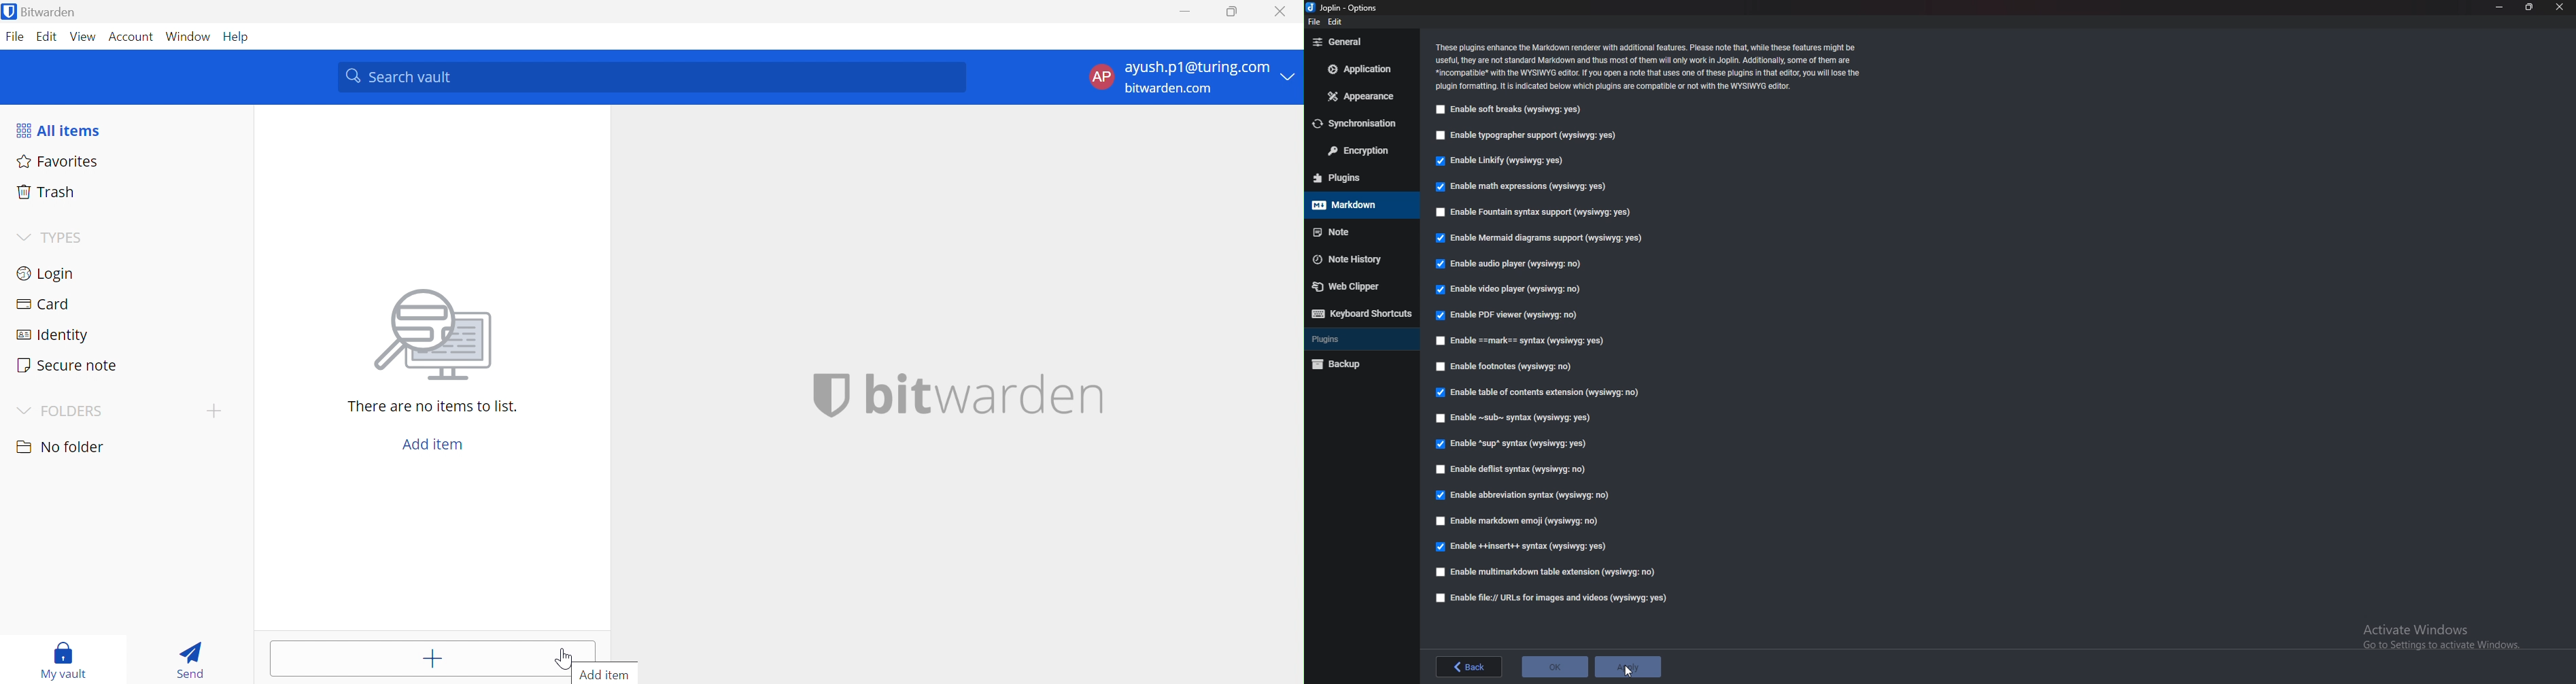 The image size is (2576, 700). I want to click on Synchronization, so click(1362, 125).